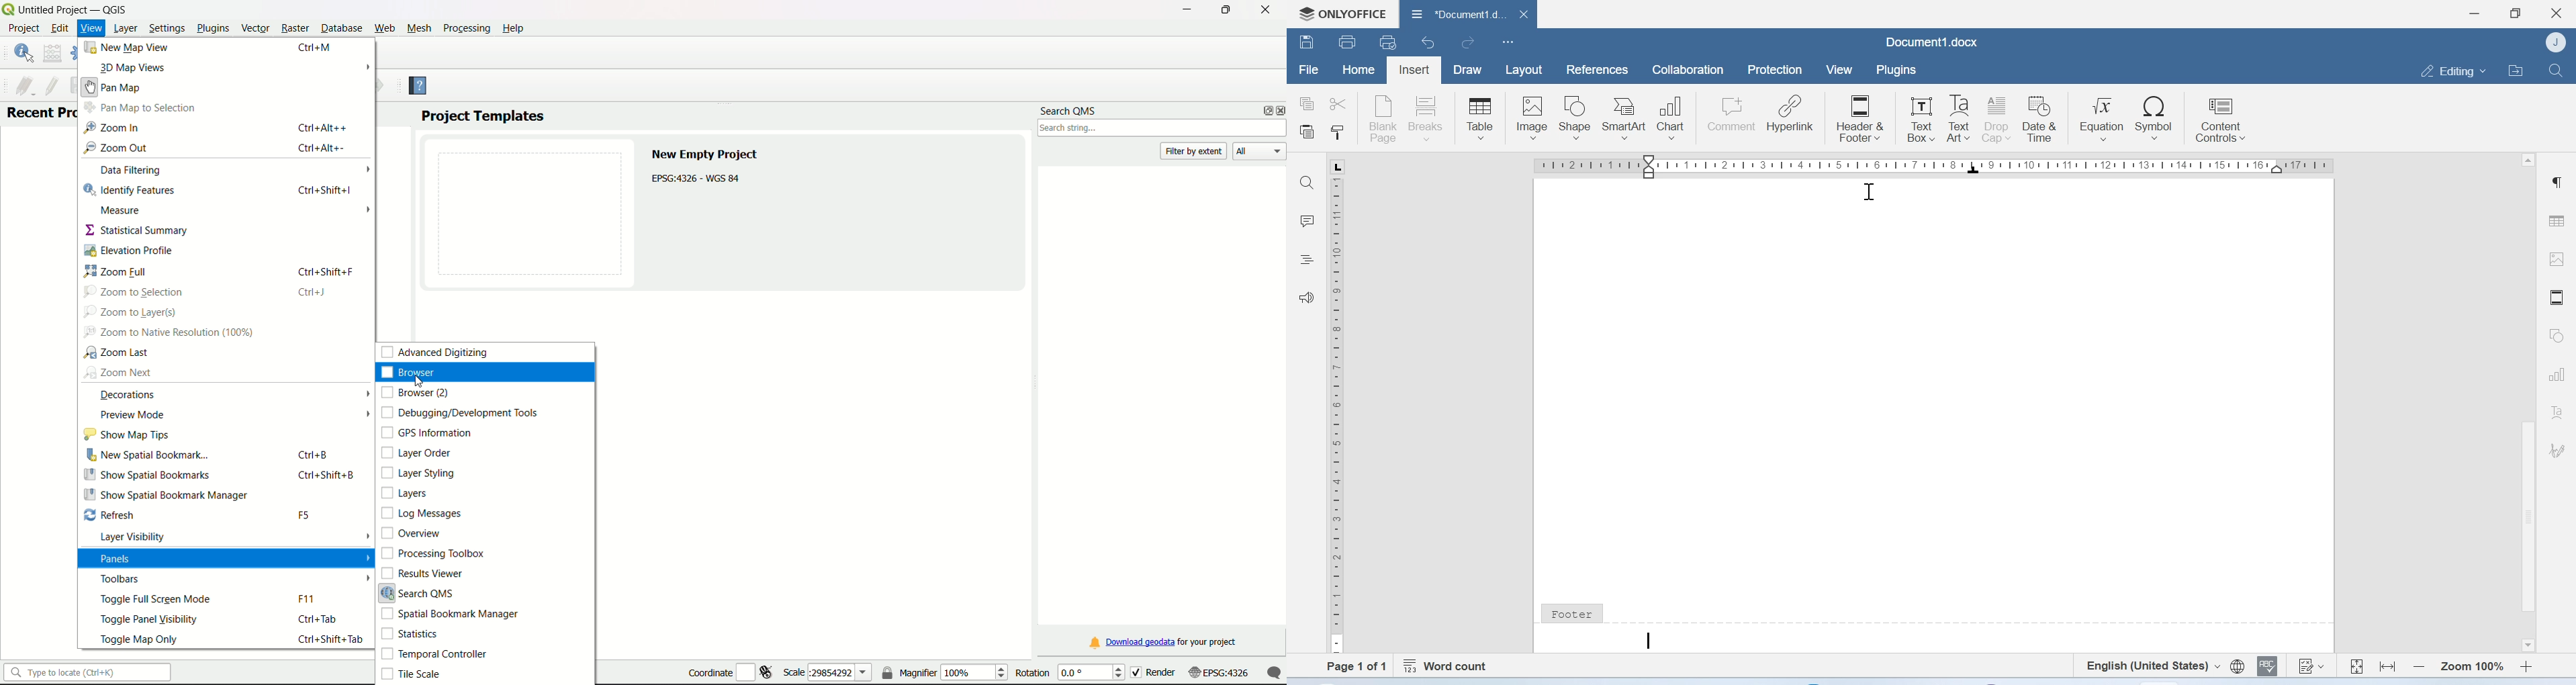 The height and width of the screenshot is (700, 2576). What do you see at coordinates (127, 396) in the screenshot?
I see `decorations` at bounding box center [127, 396].